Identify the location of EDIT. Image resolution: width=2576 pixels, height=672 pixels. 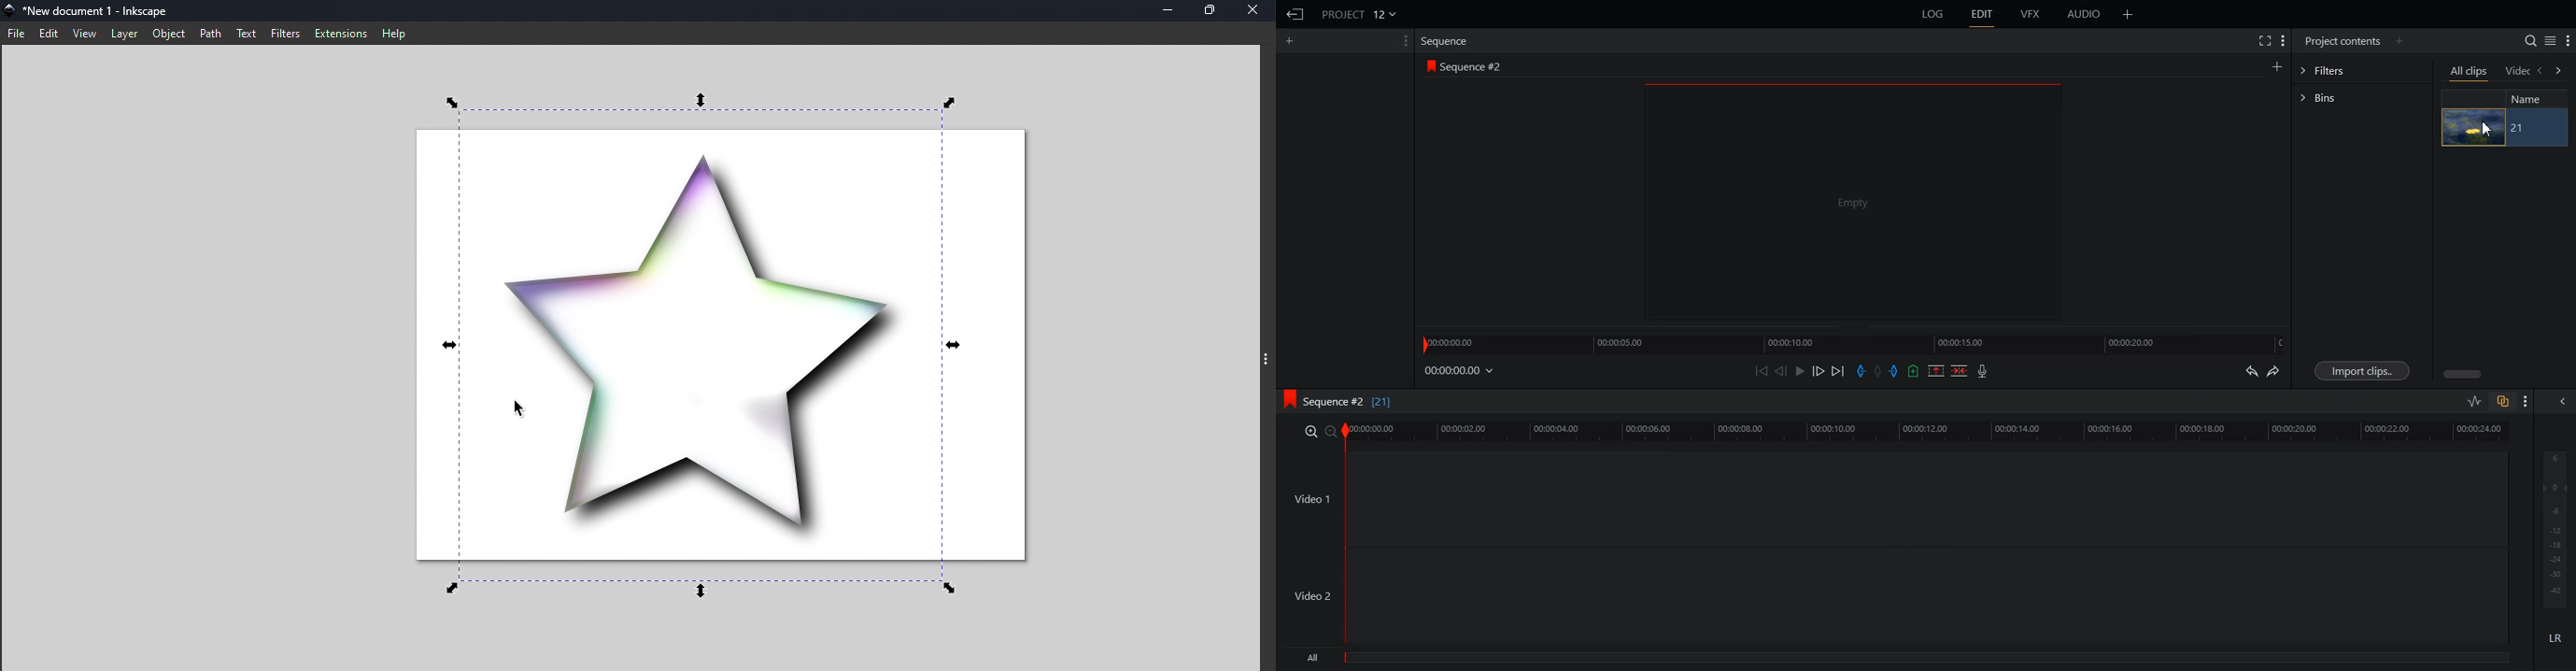
(1984, 14).